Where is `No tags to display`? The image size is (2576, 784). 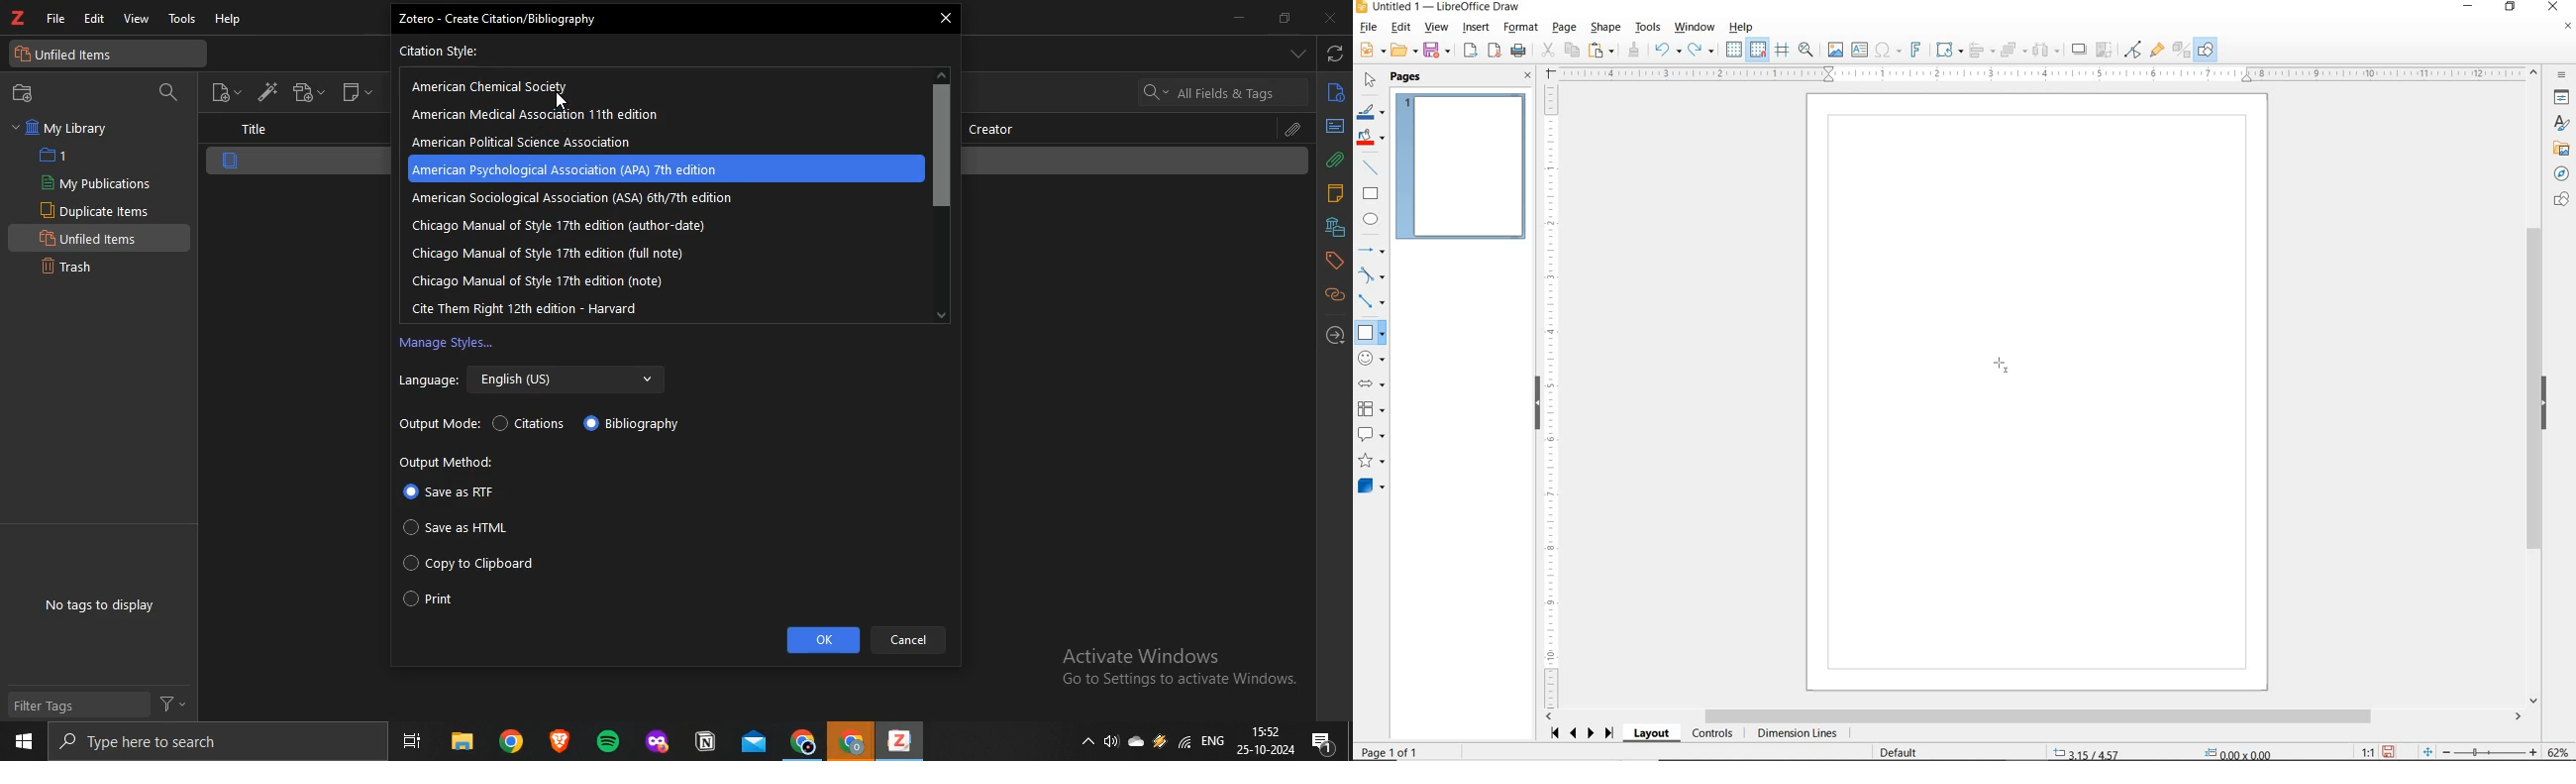
No tags to display is located at coordinates (101, 606).